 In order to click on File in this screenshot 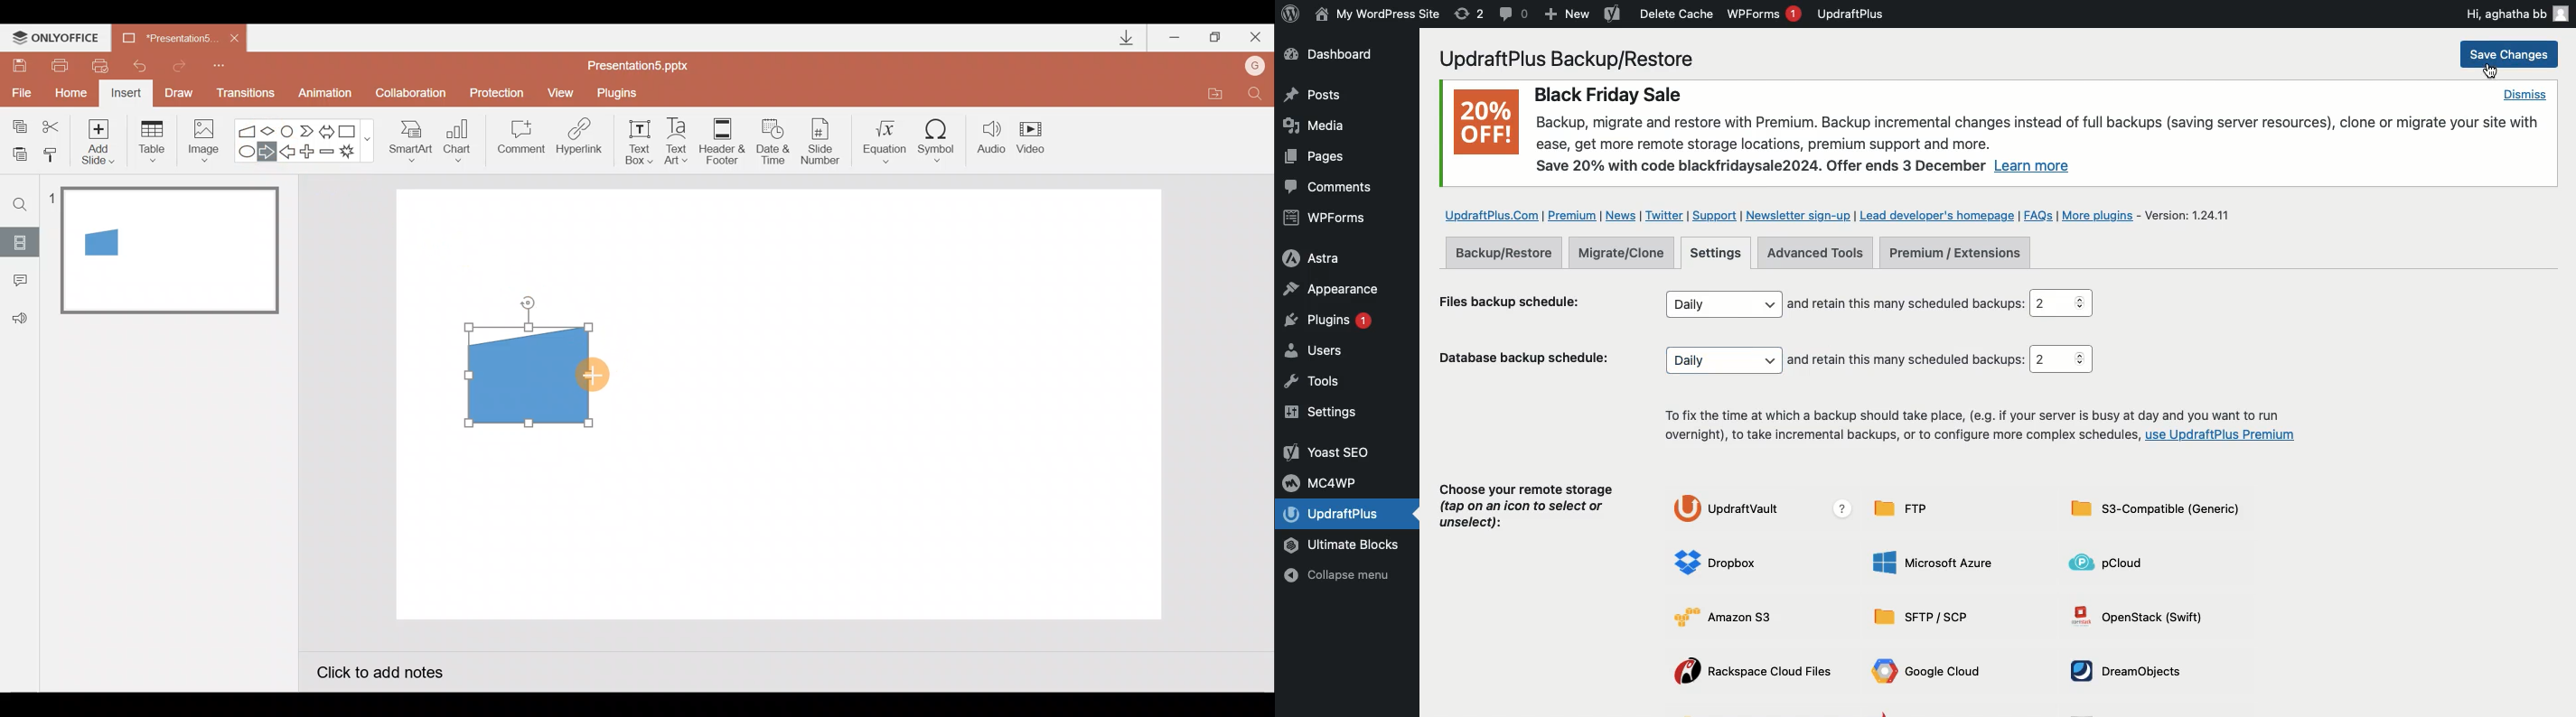, I will do `click(19, 90)`.